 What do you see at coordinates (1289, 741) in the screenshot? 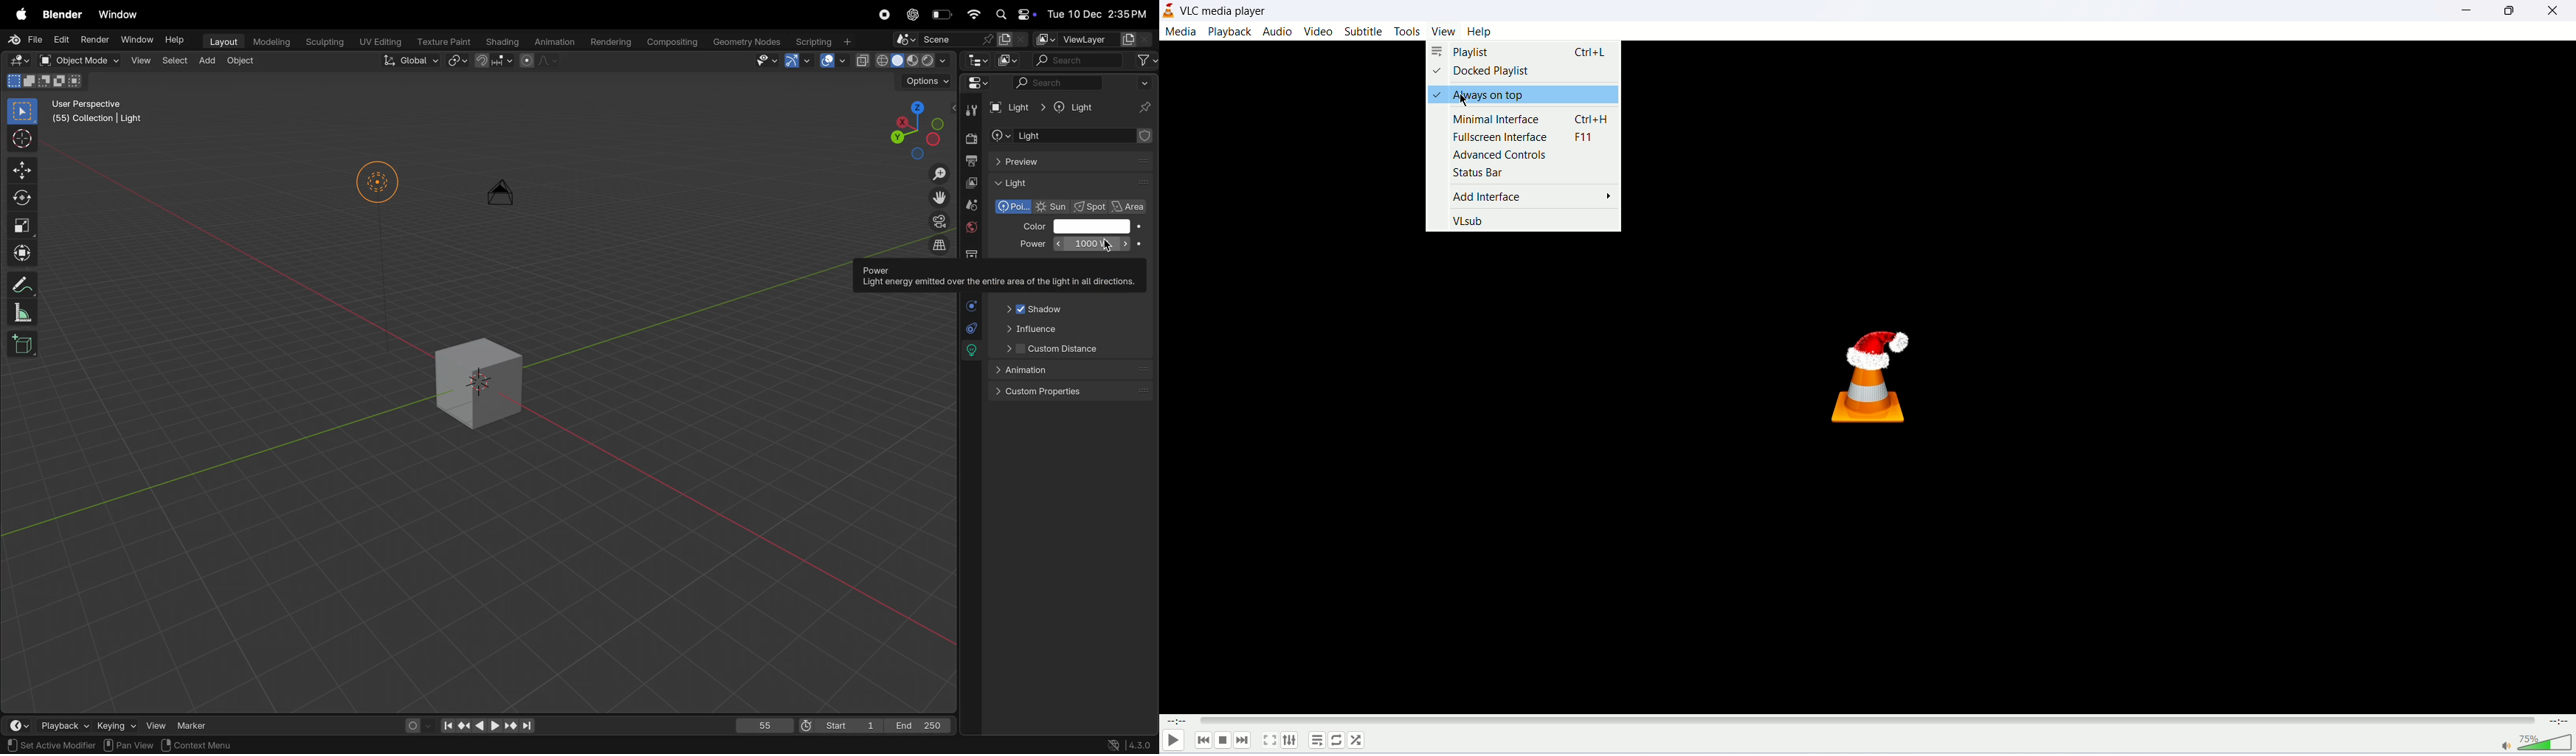
I see `extended settings` at bounding box center [1289, 741].